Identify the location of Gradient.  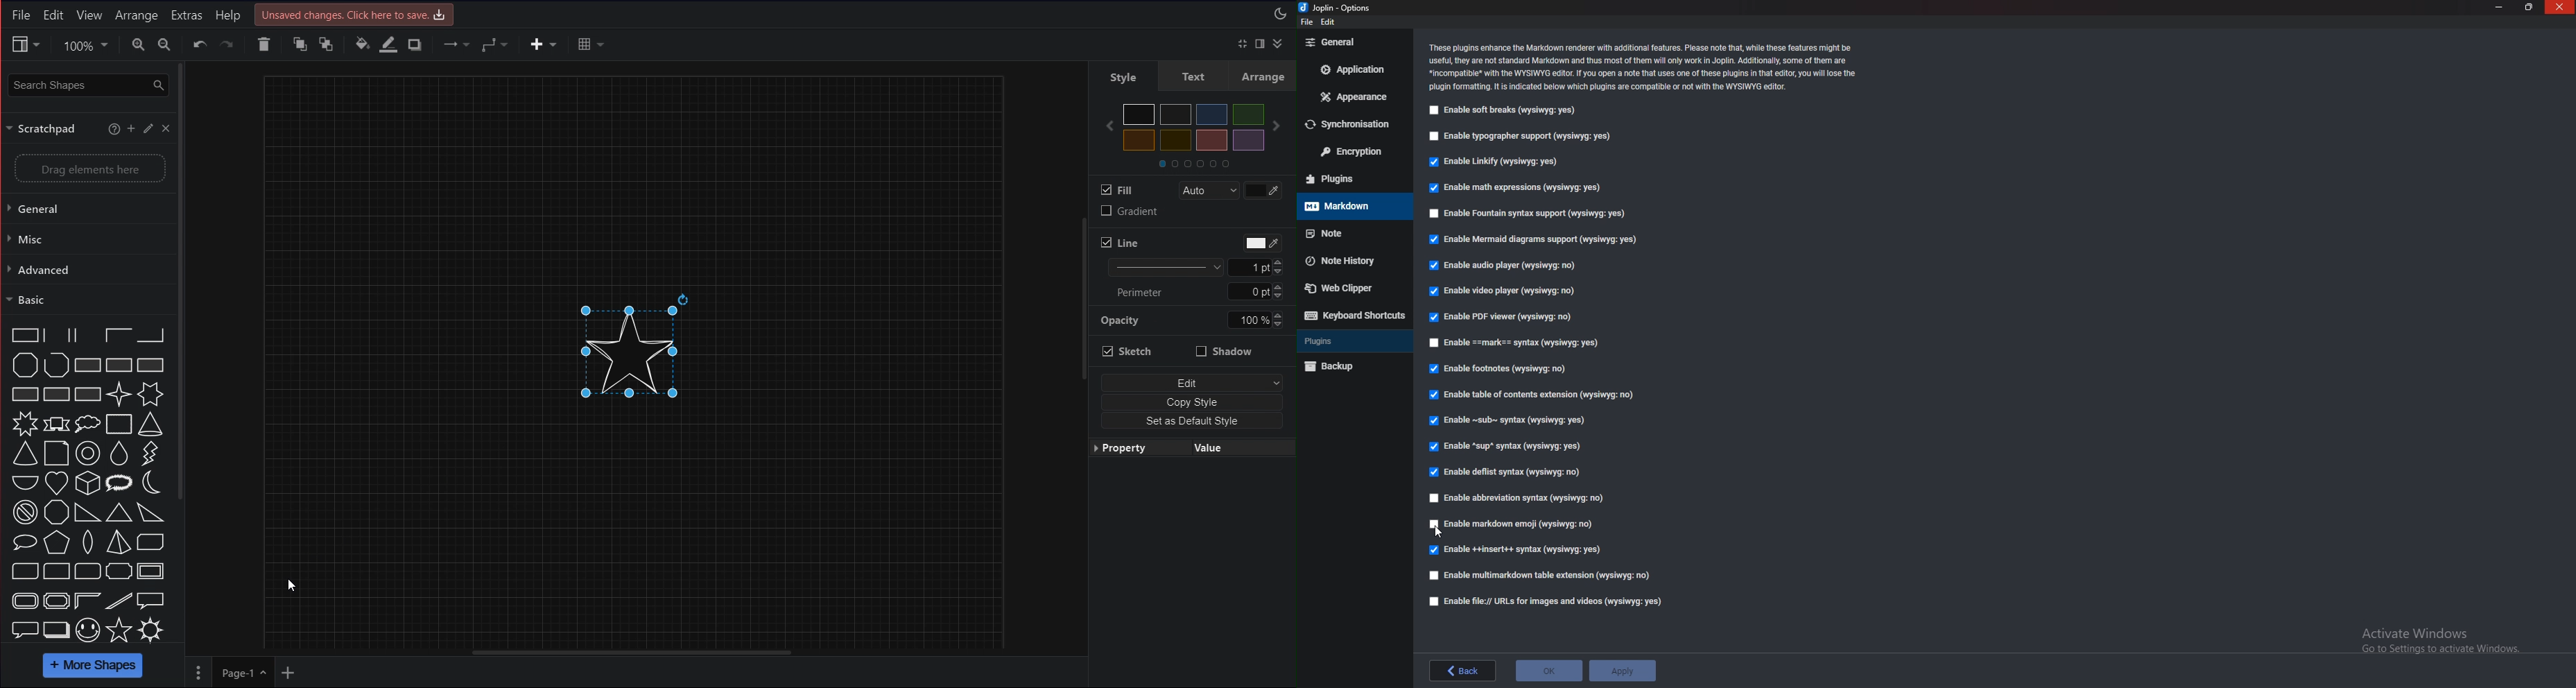
(1130, 211).